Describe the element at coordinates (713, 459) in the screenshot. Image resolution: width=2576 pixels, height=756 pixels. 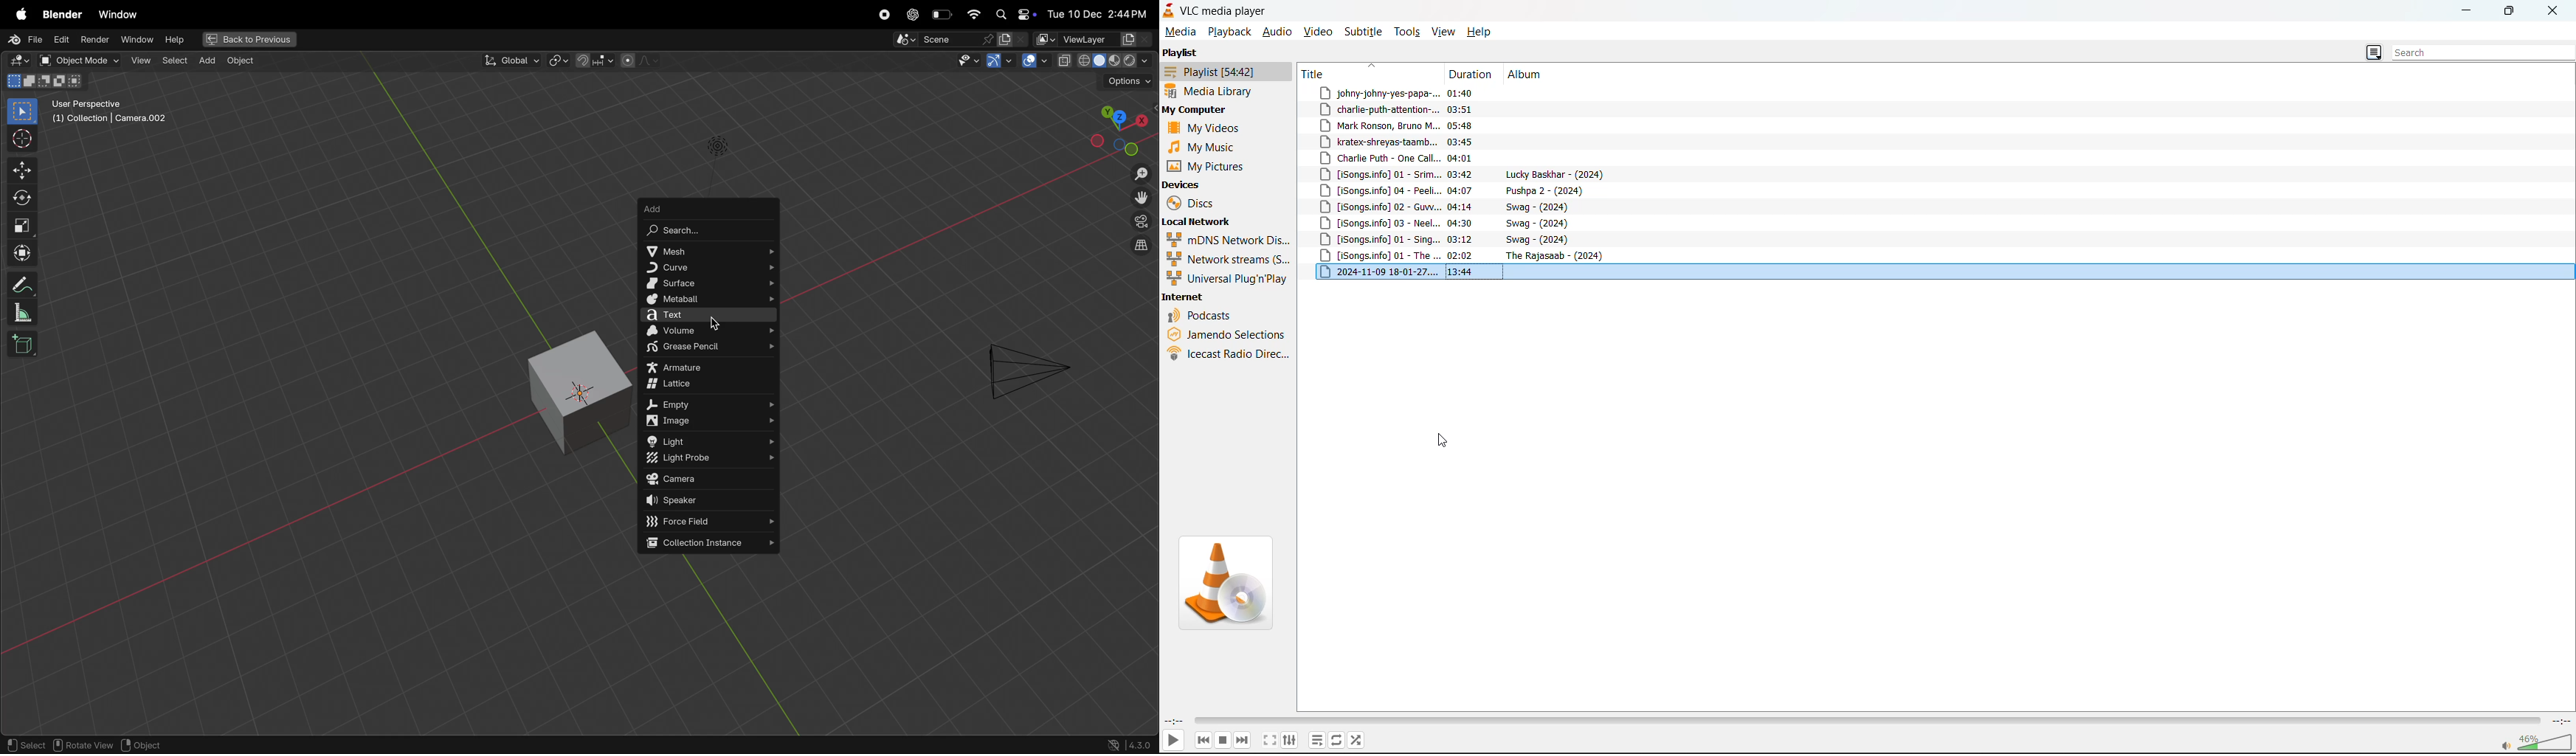
I see `light probe` at that location.